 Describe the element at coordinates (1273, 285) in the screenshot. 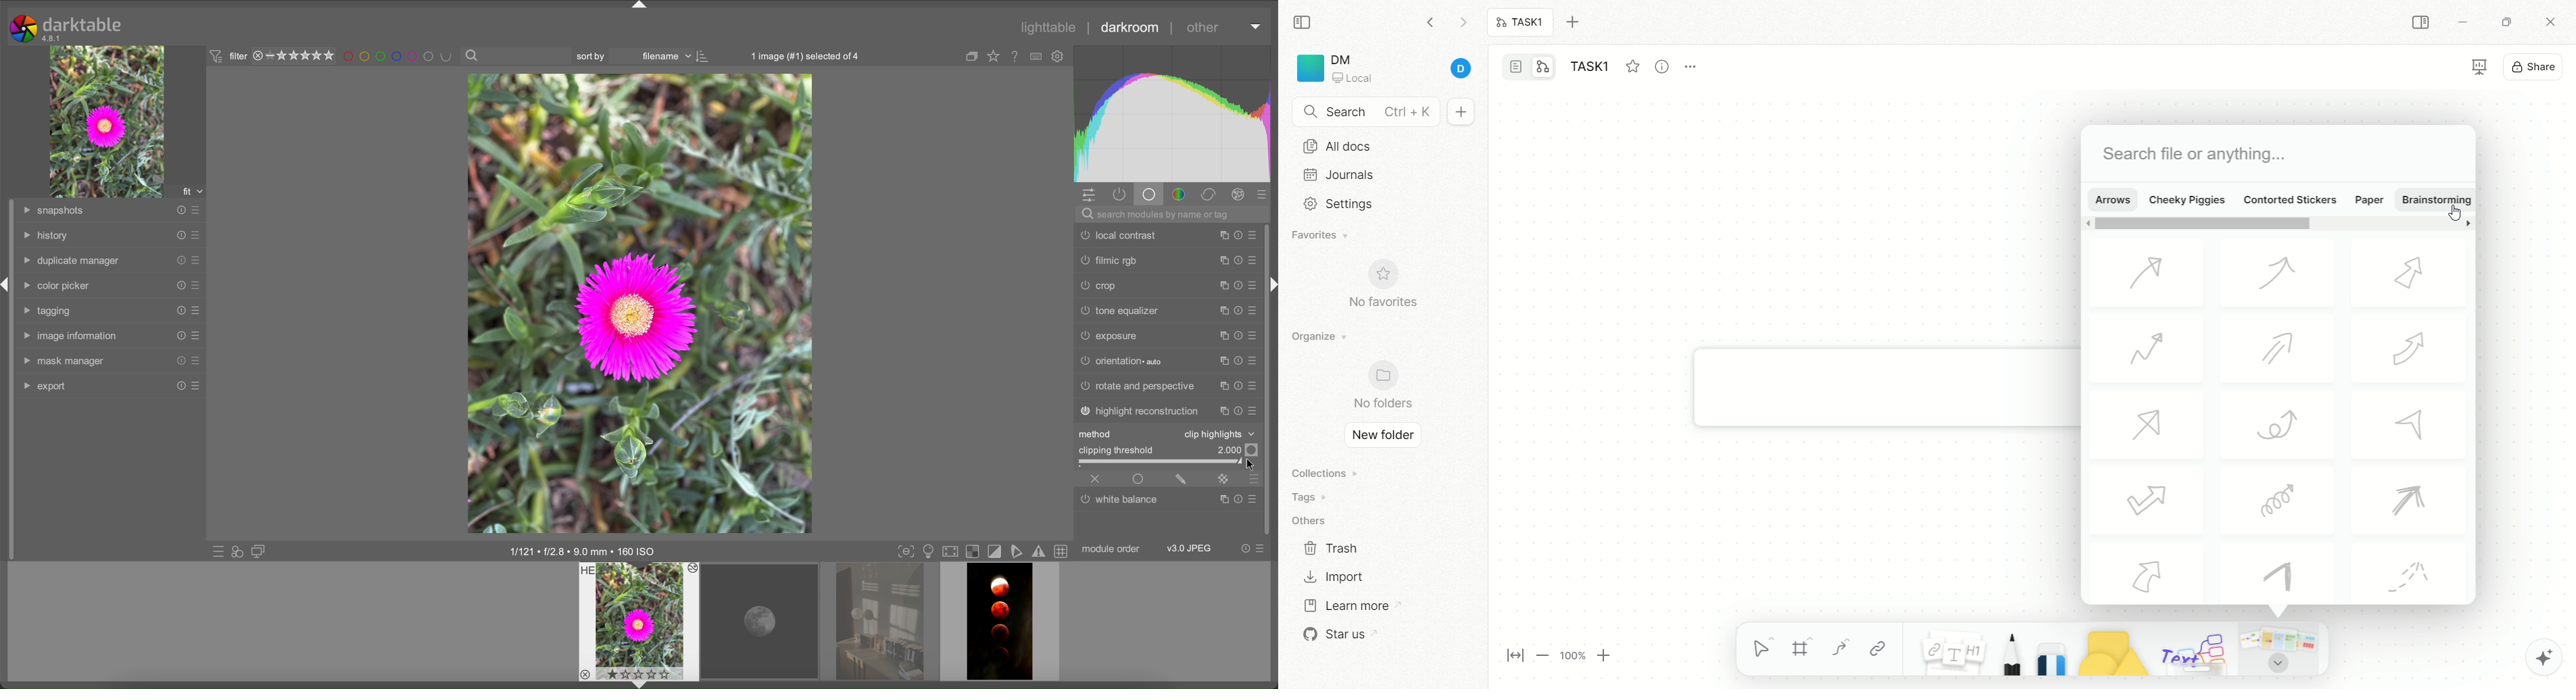

I see `arrow` at that location.